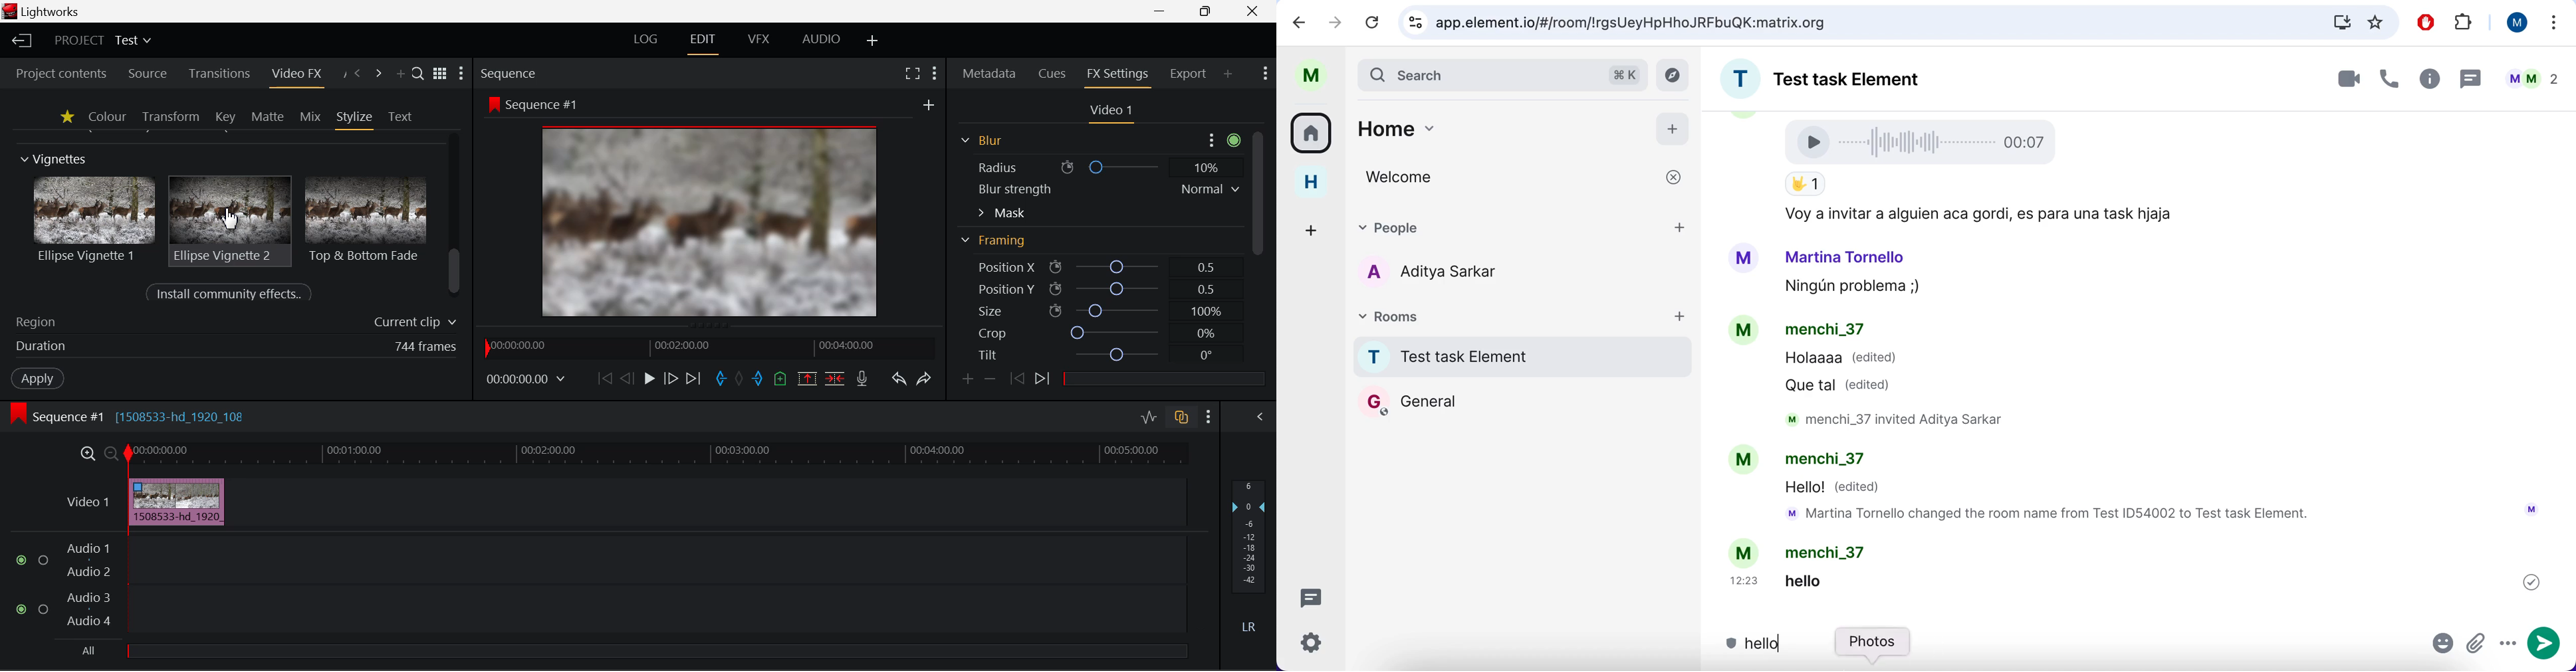 This screenshot has width=2576, height=672. I want to click on Next Panel, so click(379, 74).